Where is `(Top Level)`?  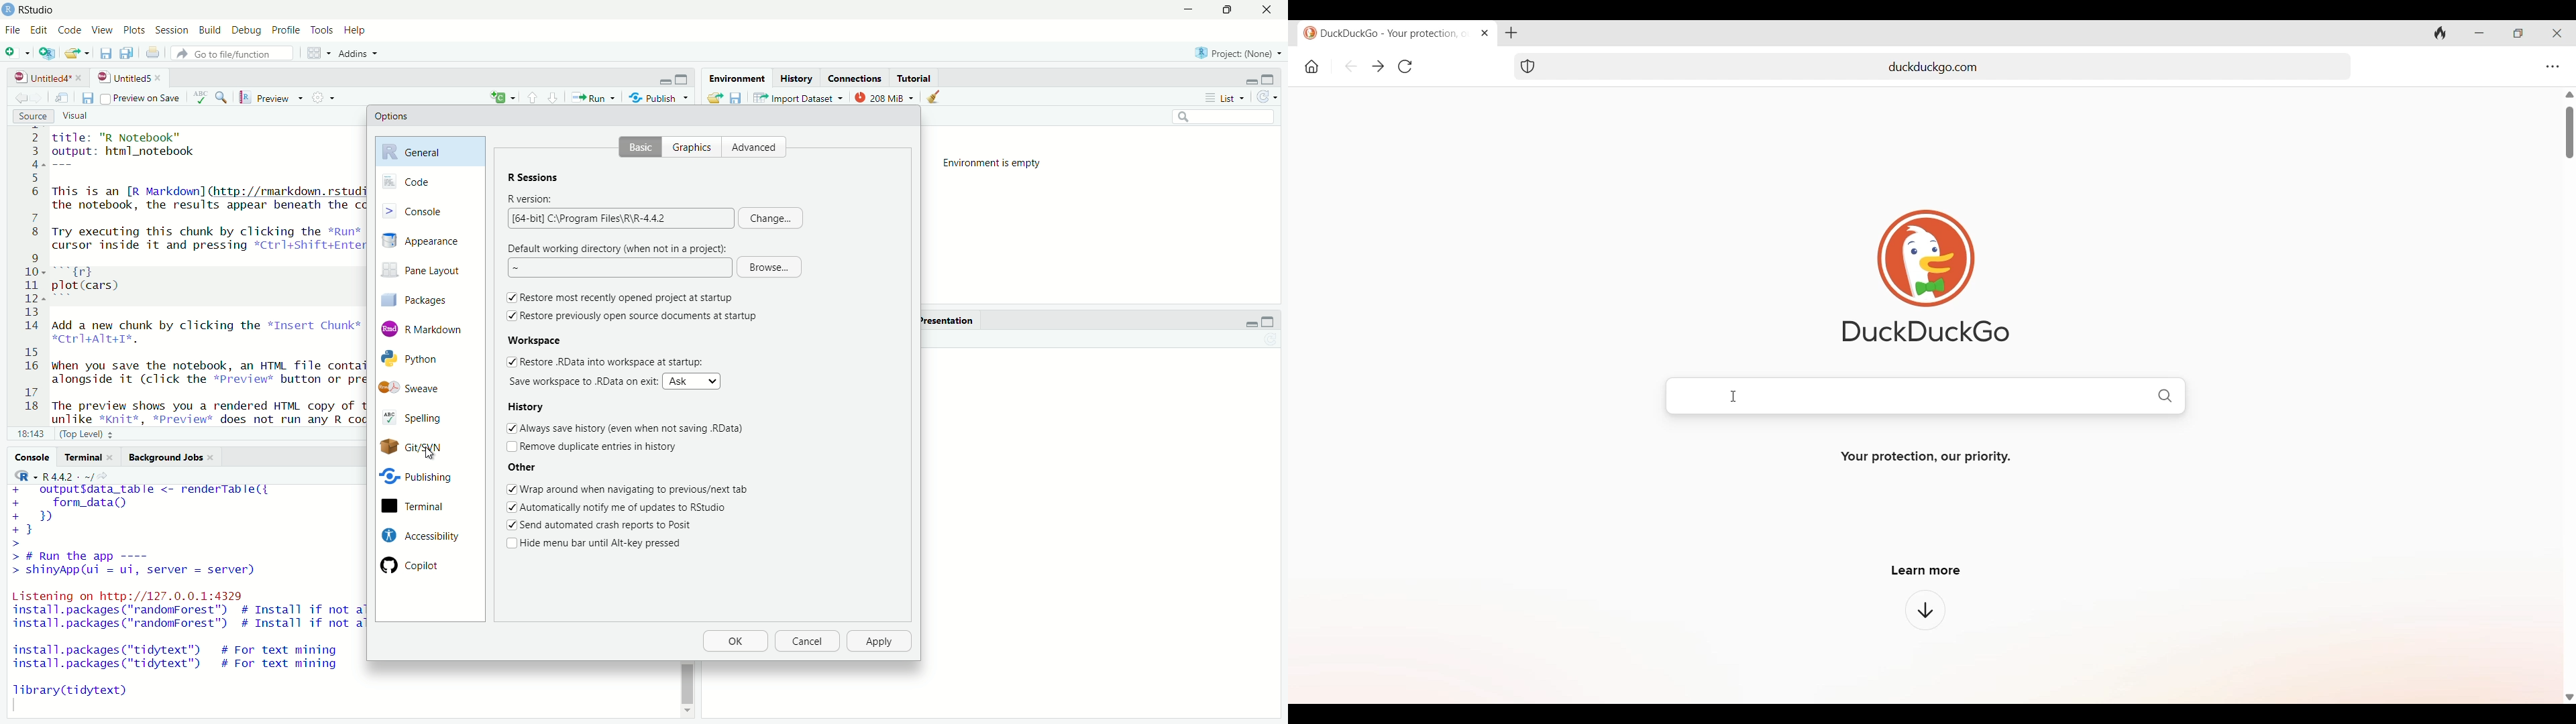
(Top Level) is located at coordinates (89, 433).